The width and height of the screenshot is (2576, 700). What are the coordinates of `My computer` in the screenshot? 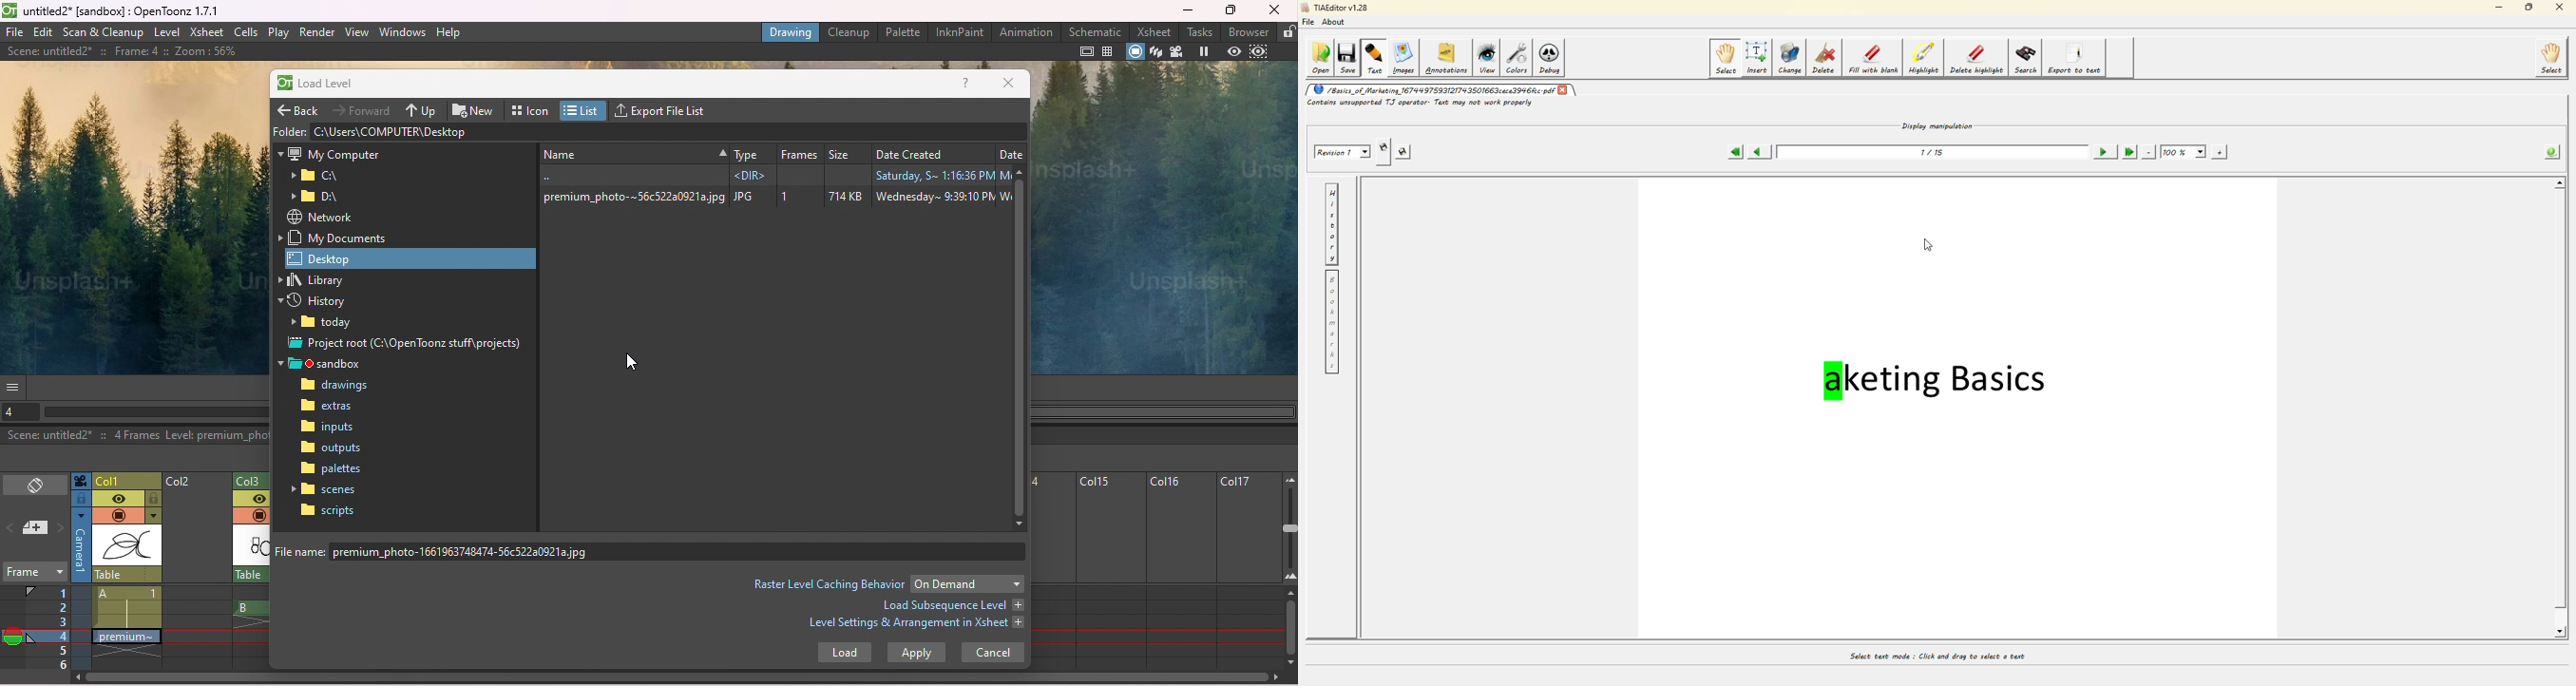 It's located at (329, 152).